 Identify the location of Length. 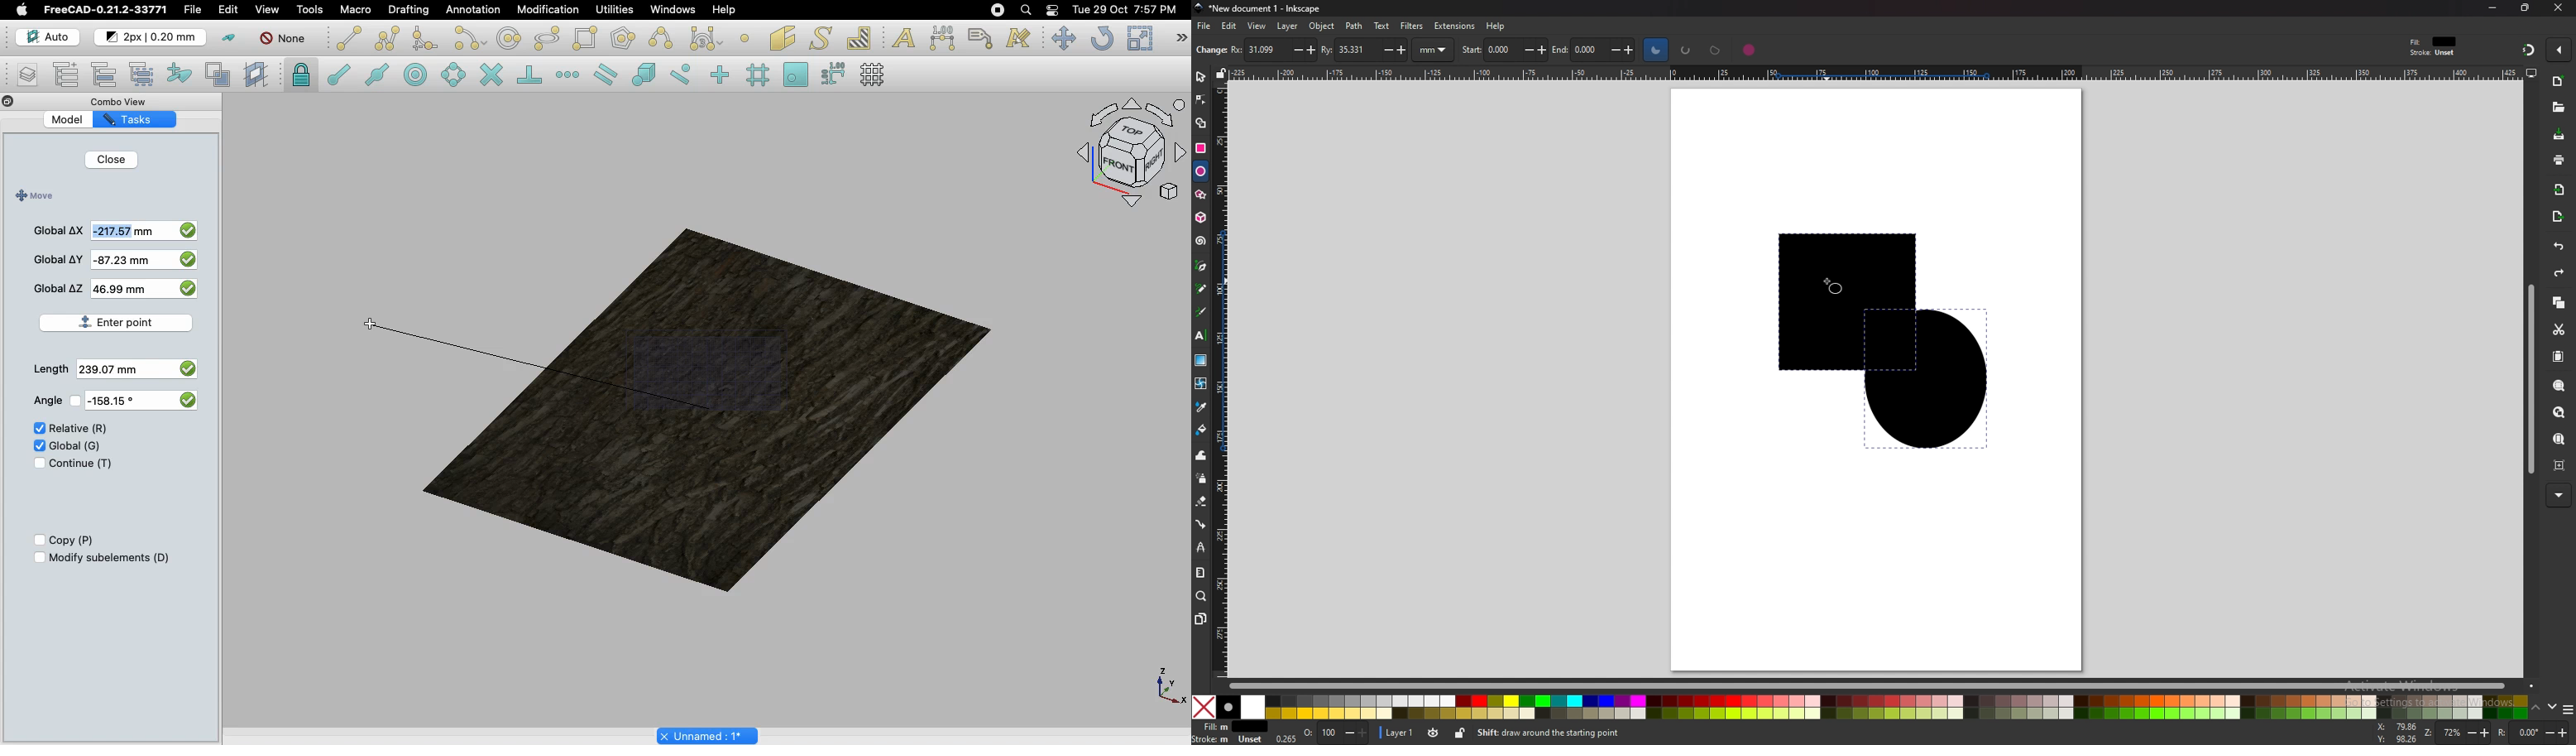
(50, 369).